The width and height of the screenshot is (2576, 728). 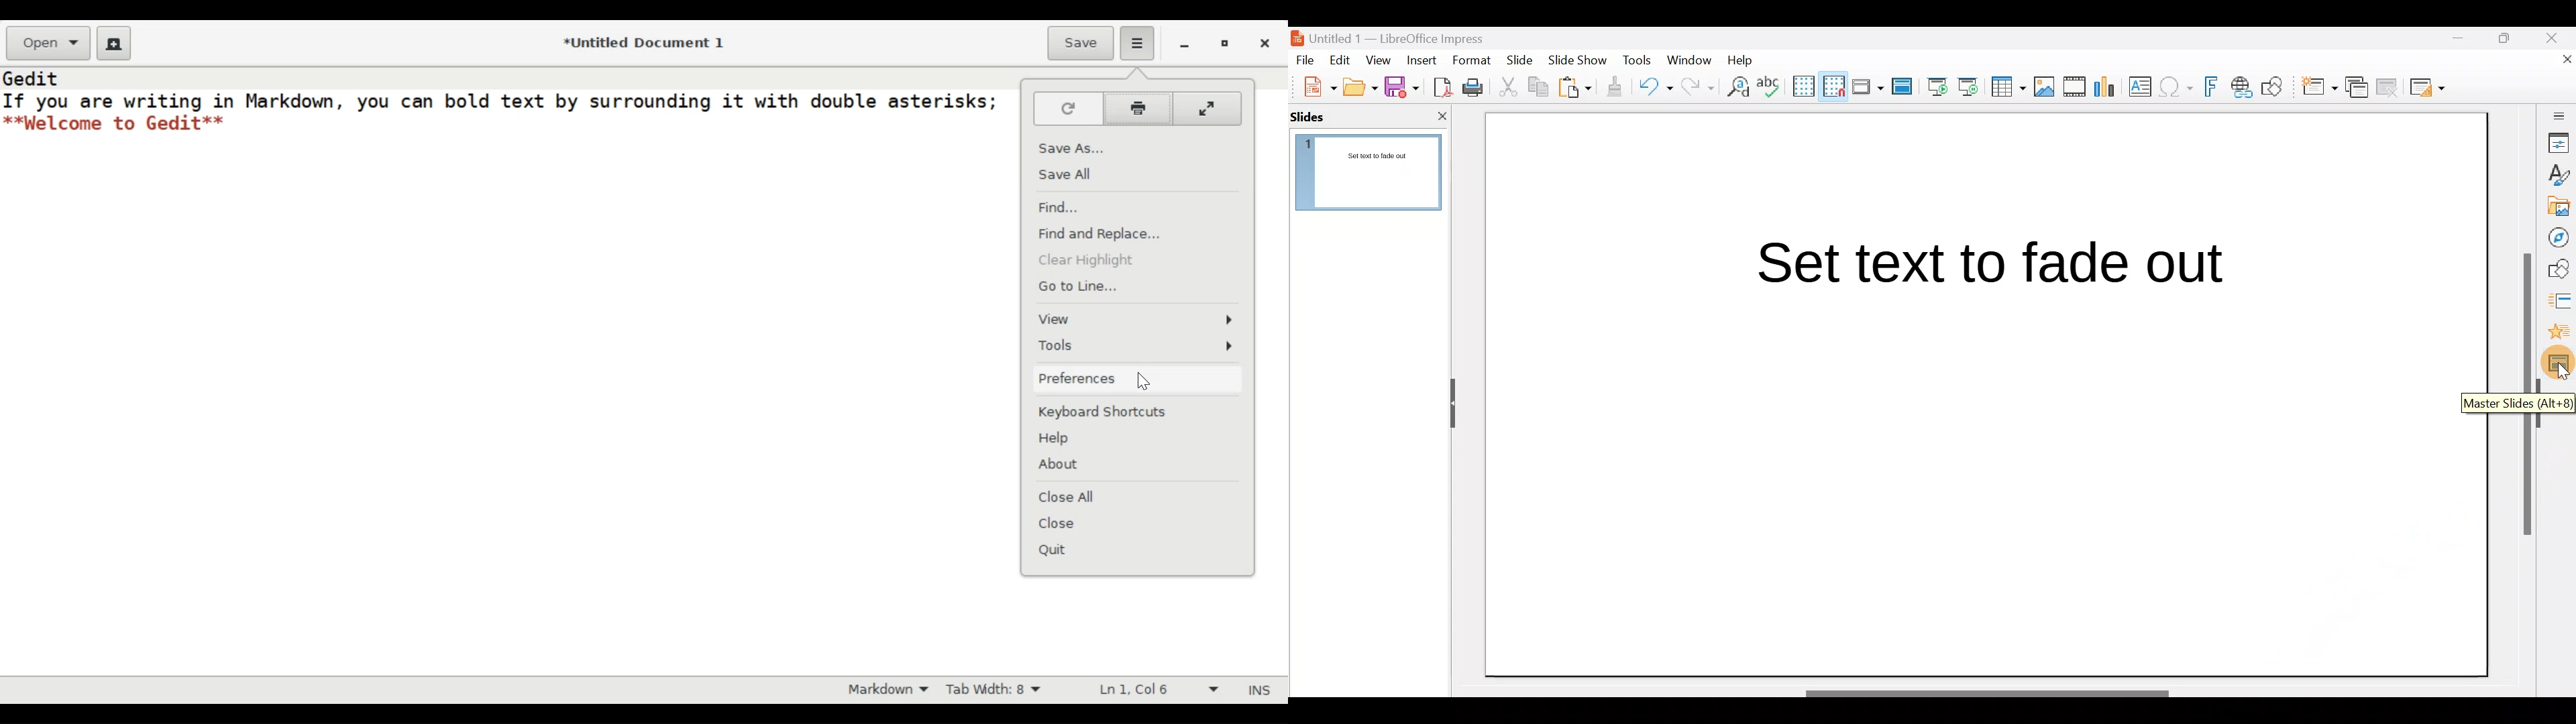 What do you see at coordinates (1831, 86) in the screenshot?
I see `Snap to grid` at bounding box center [1831, 86].